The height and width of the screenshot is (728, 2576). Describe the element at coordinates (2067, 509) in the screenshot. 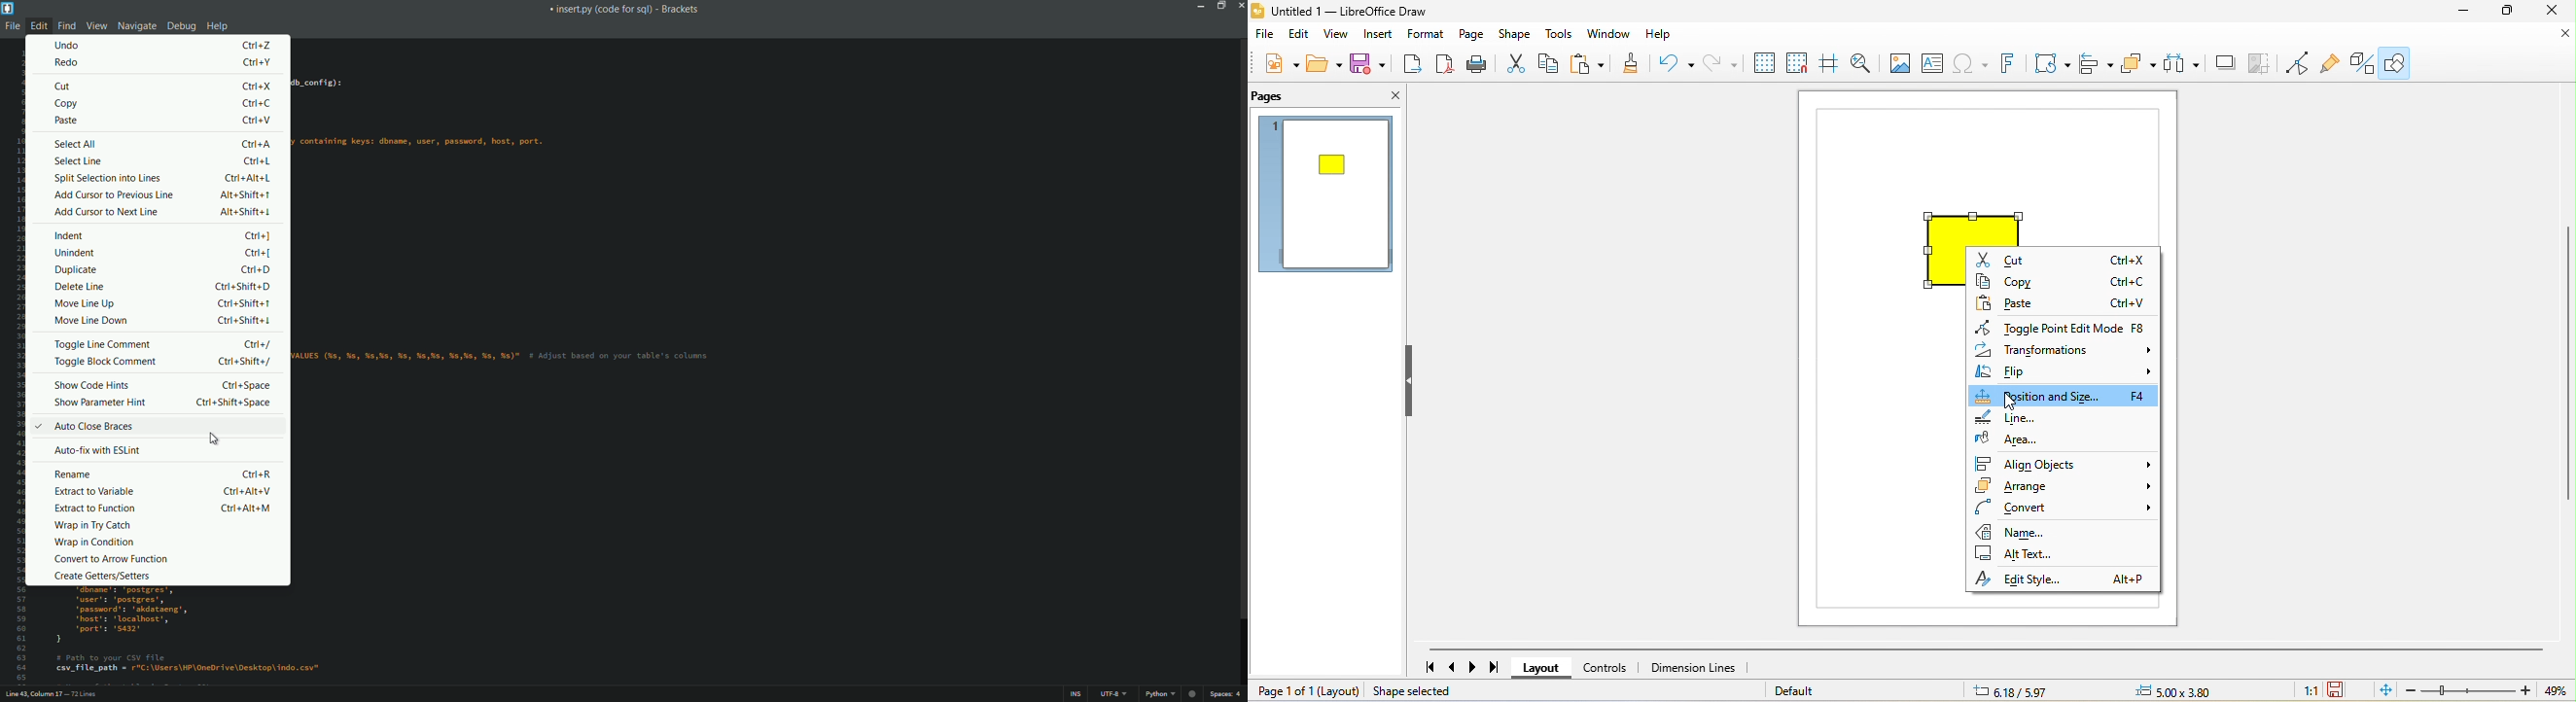

I see `convert` at that location.